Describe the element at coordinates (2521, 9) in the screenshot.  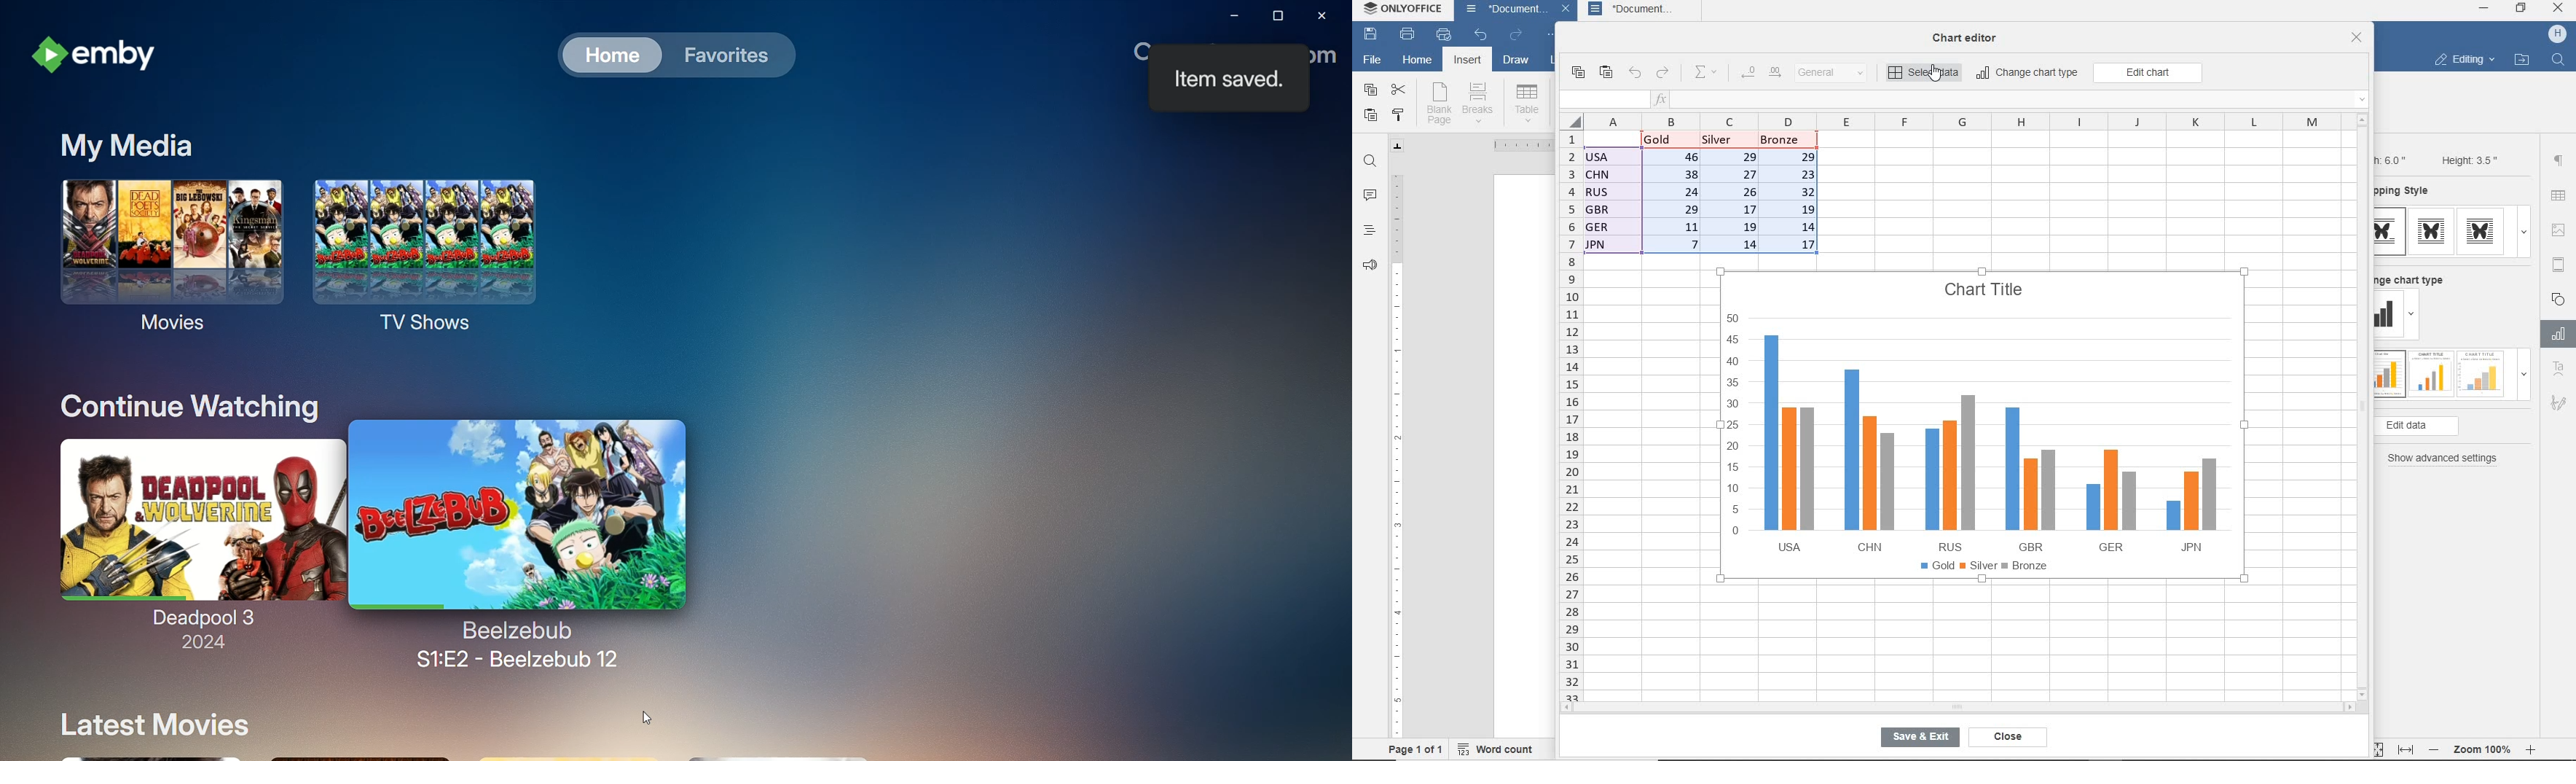
I see `restore down` at that location.